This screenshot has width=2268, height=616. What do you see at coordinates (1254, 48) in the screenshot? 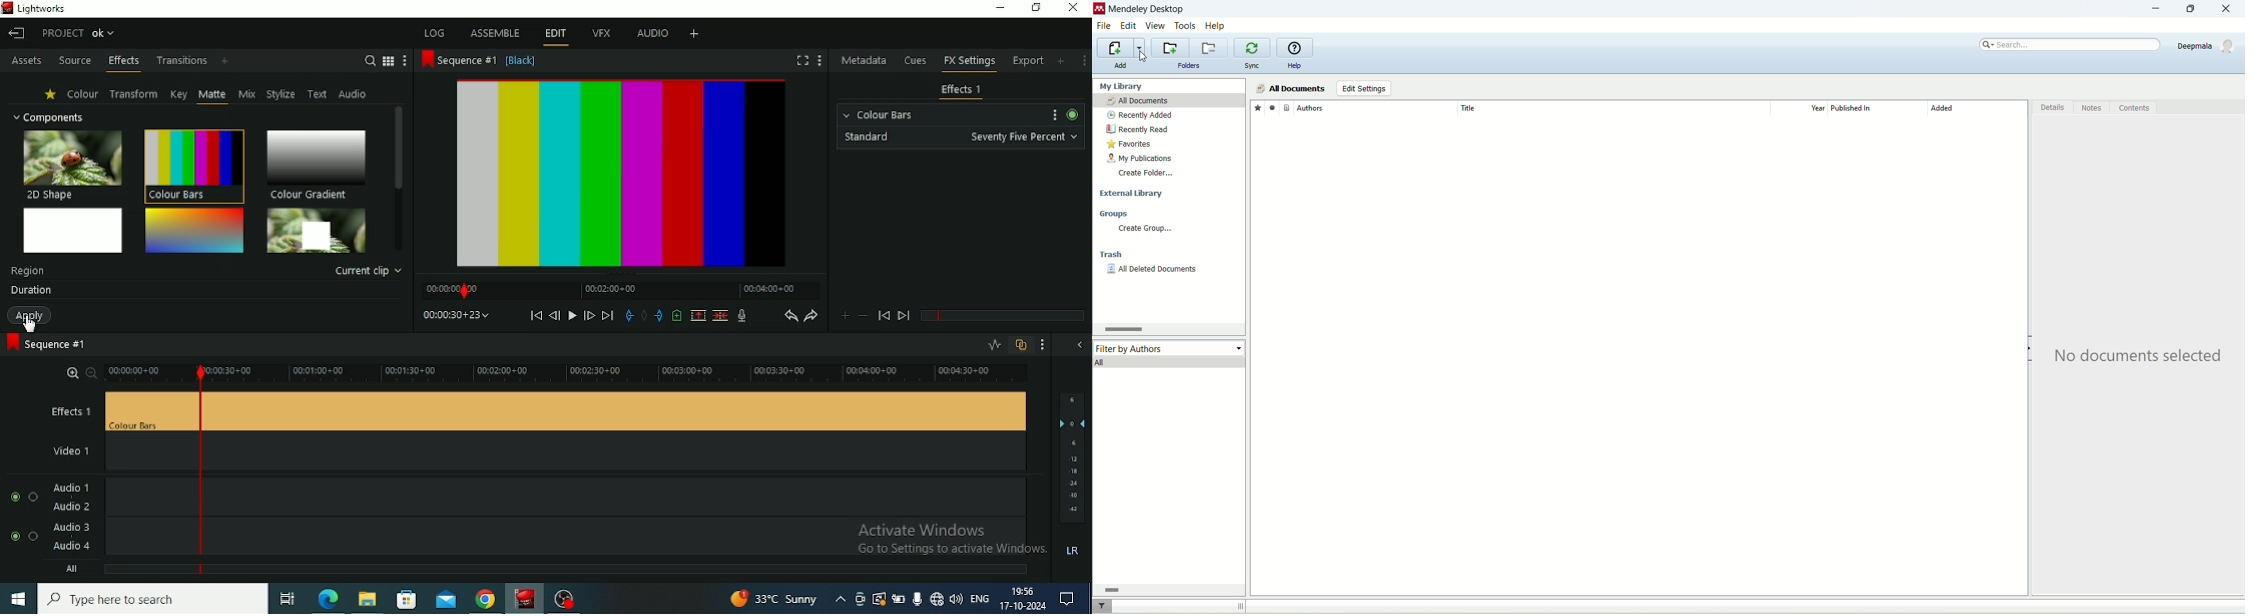
I see `synchronize library with mendeley web` at bounding box center [1254, 48].